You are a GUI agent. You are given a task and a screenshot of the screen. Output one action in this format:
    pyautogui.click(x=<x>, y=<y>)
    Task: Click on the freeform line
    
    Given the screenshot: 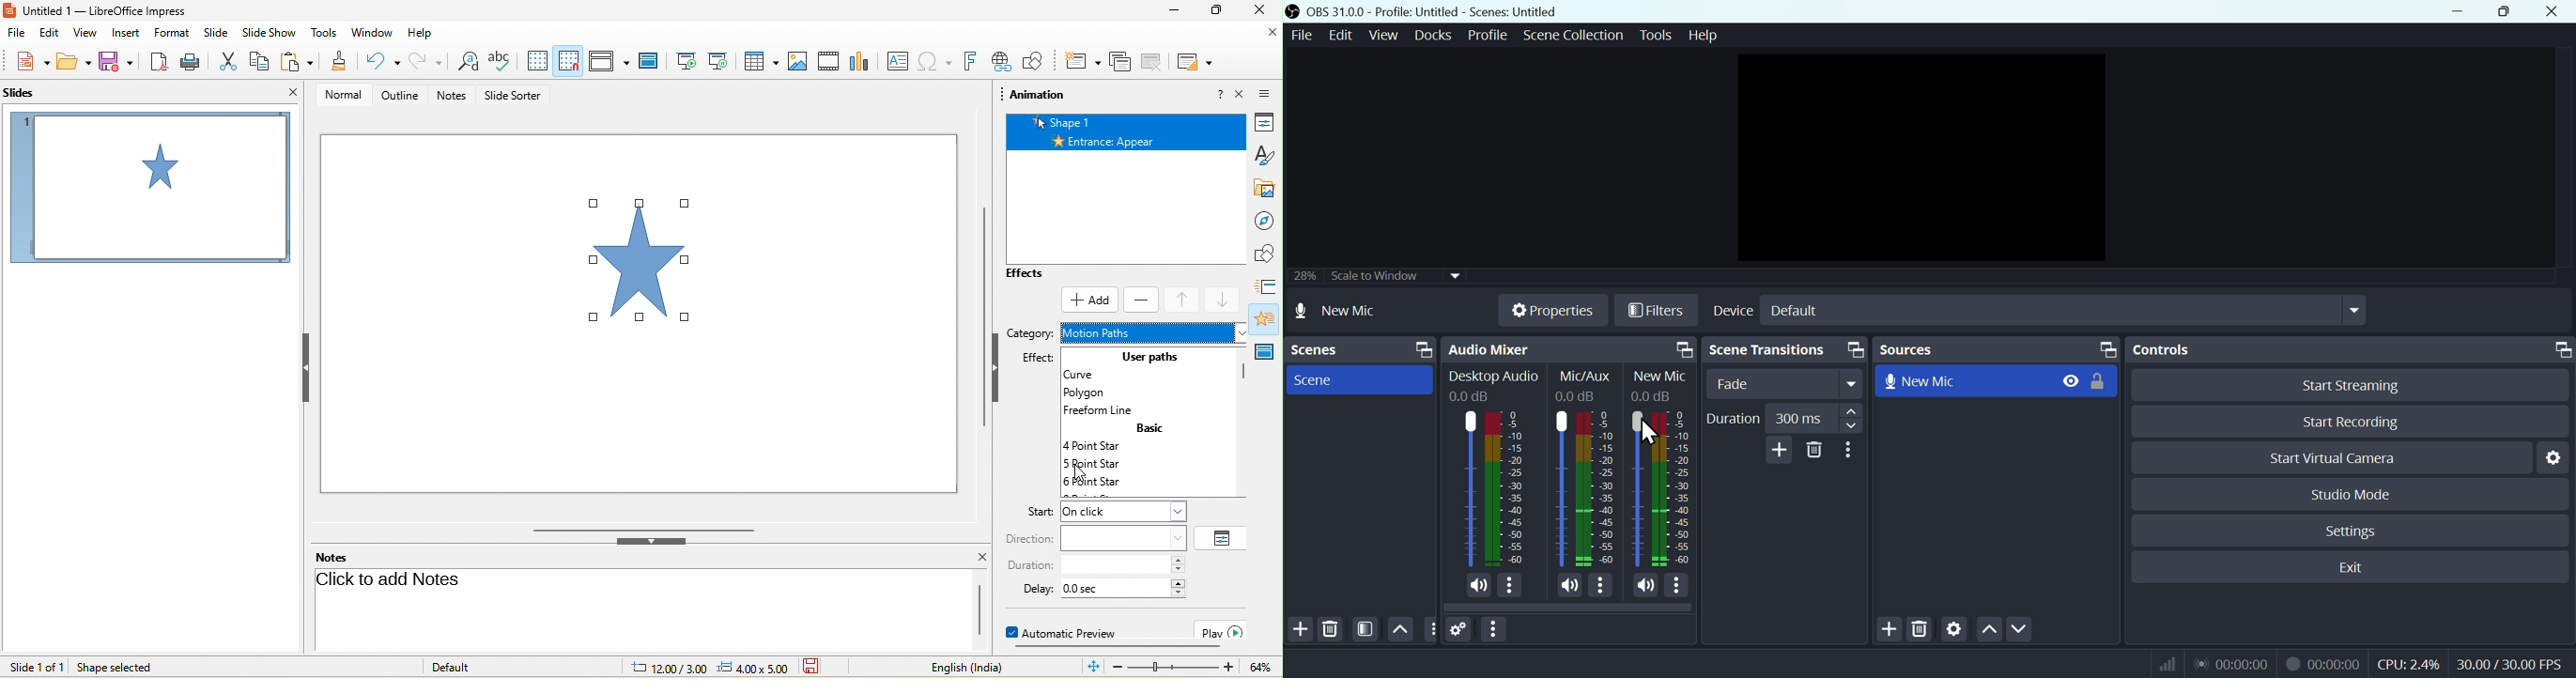 What is the action you would take?
    pyautogui.click(x=1104, y=411)
    